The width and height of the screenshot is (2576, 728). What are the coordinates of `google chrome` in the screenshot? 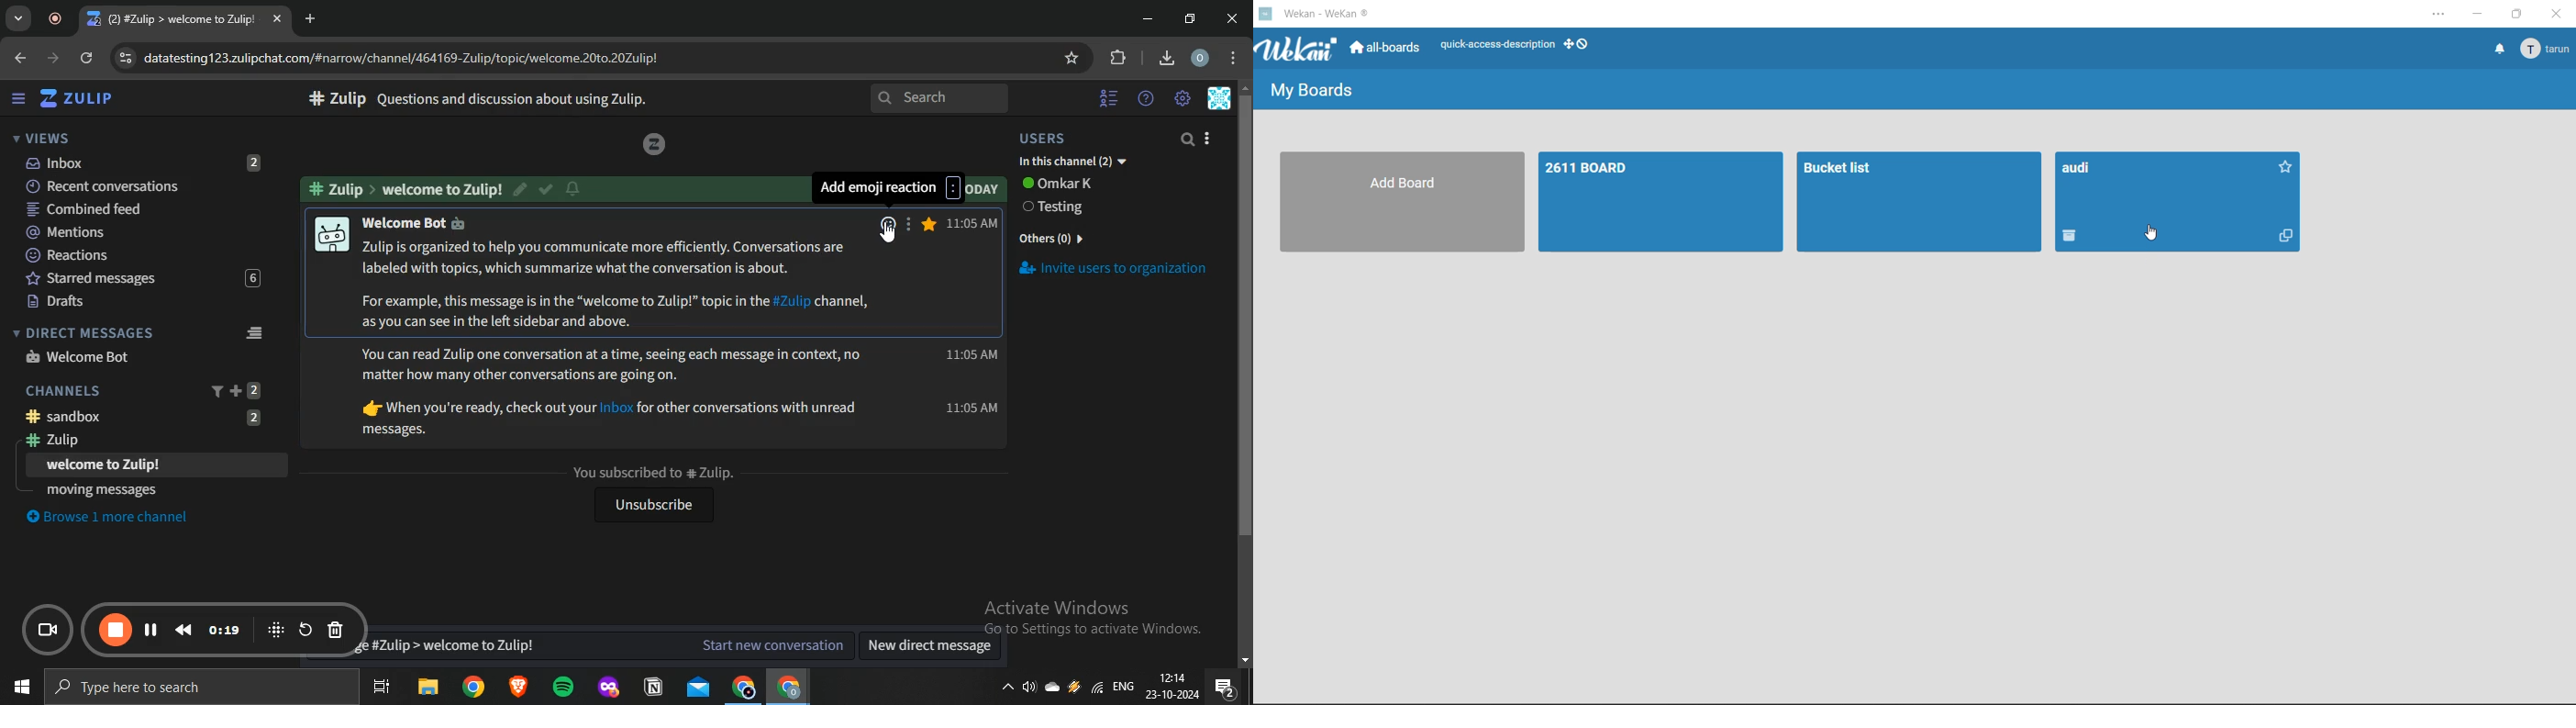 It's located at (787, 688).